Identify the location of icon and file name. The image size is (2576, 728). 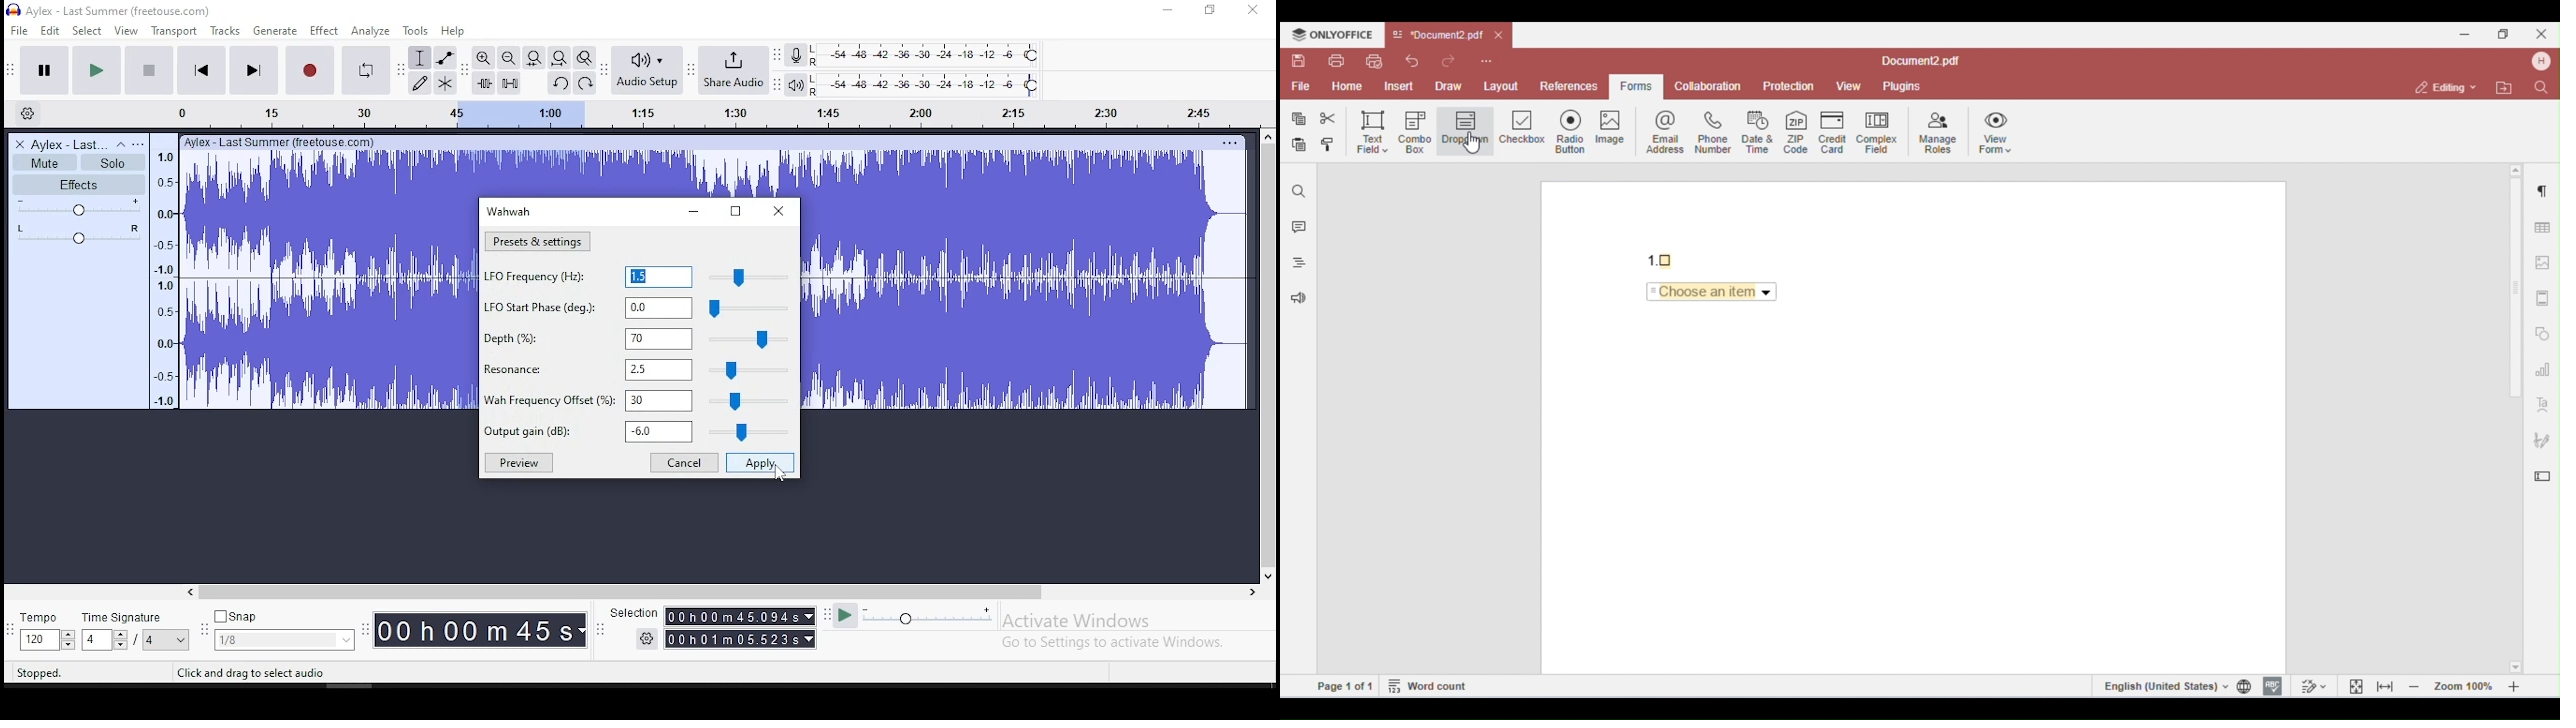
(110, 10).